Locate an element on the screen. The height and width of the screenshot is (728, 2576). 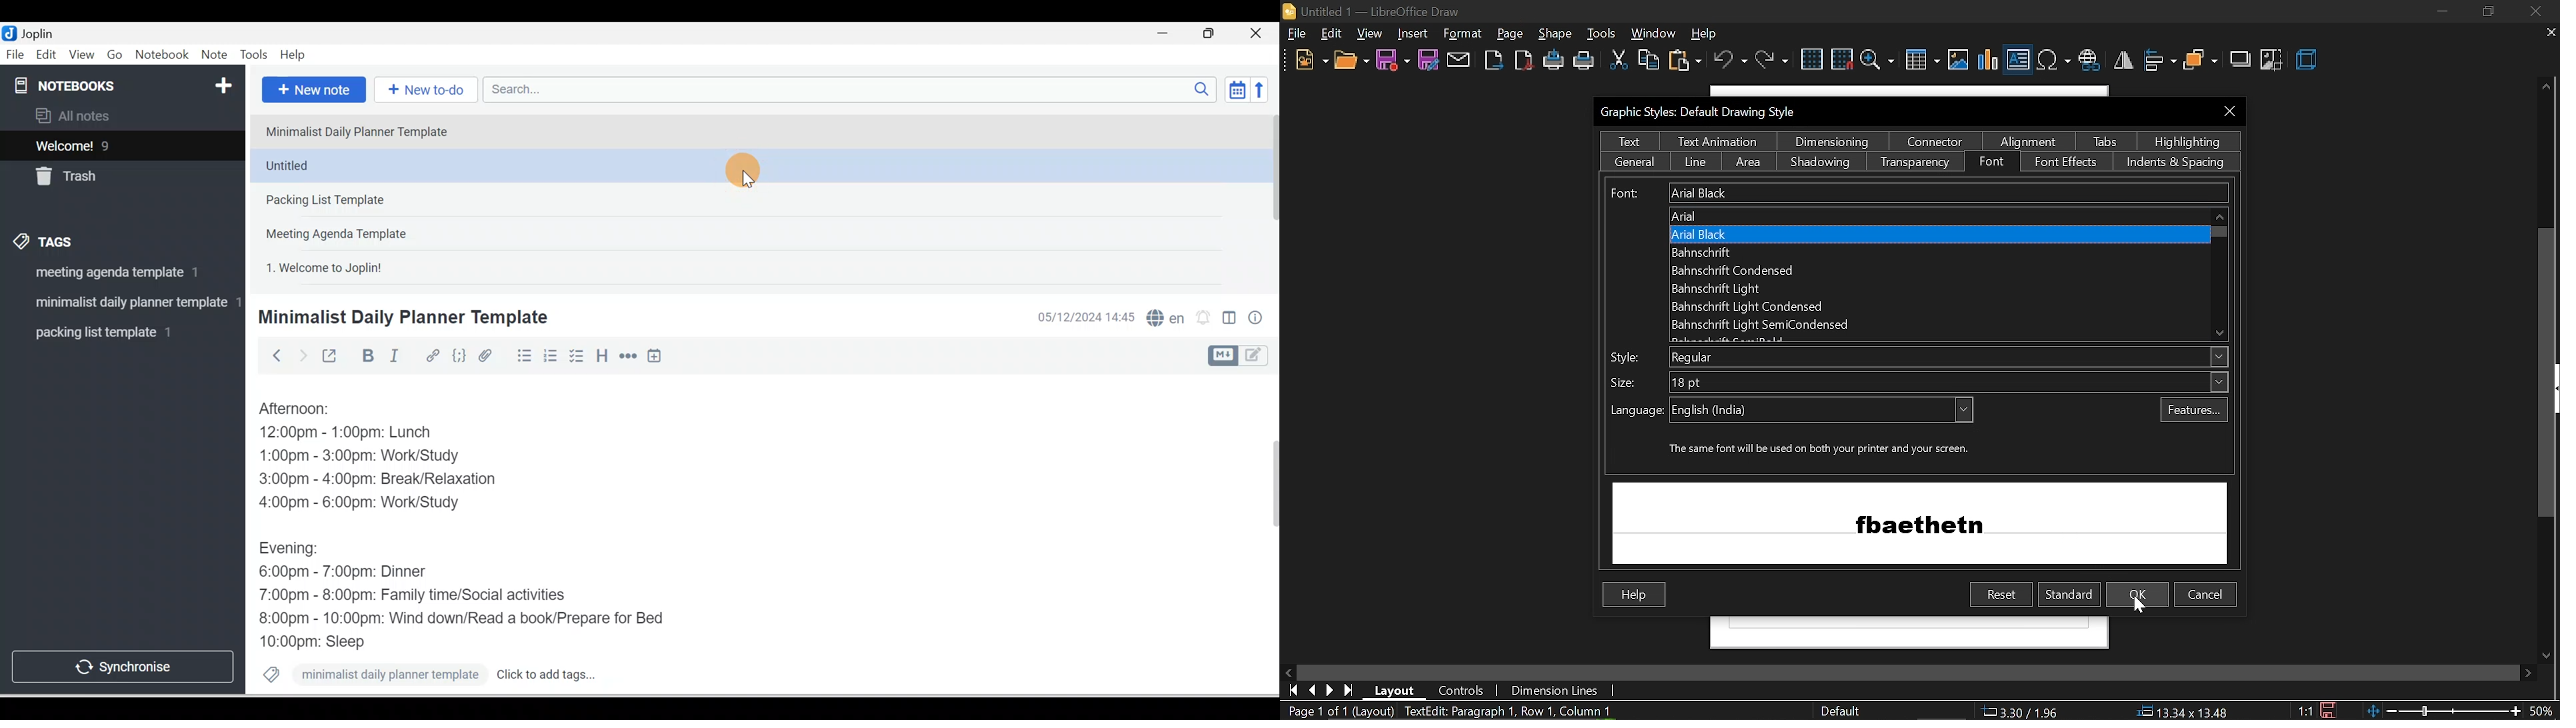
Toggle sort order is located at coordinates (1237, 89).